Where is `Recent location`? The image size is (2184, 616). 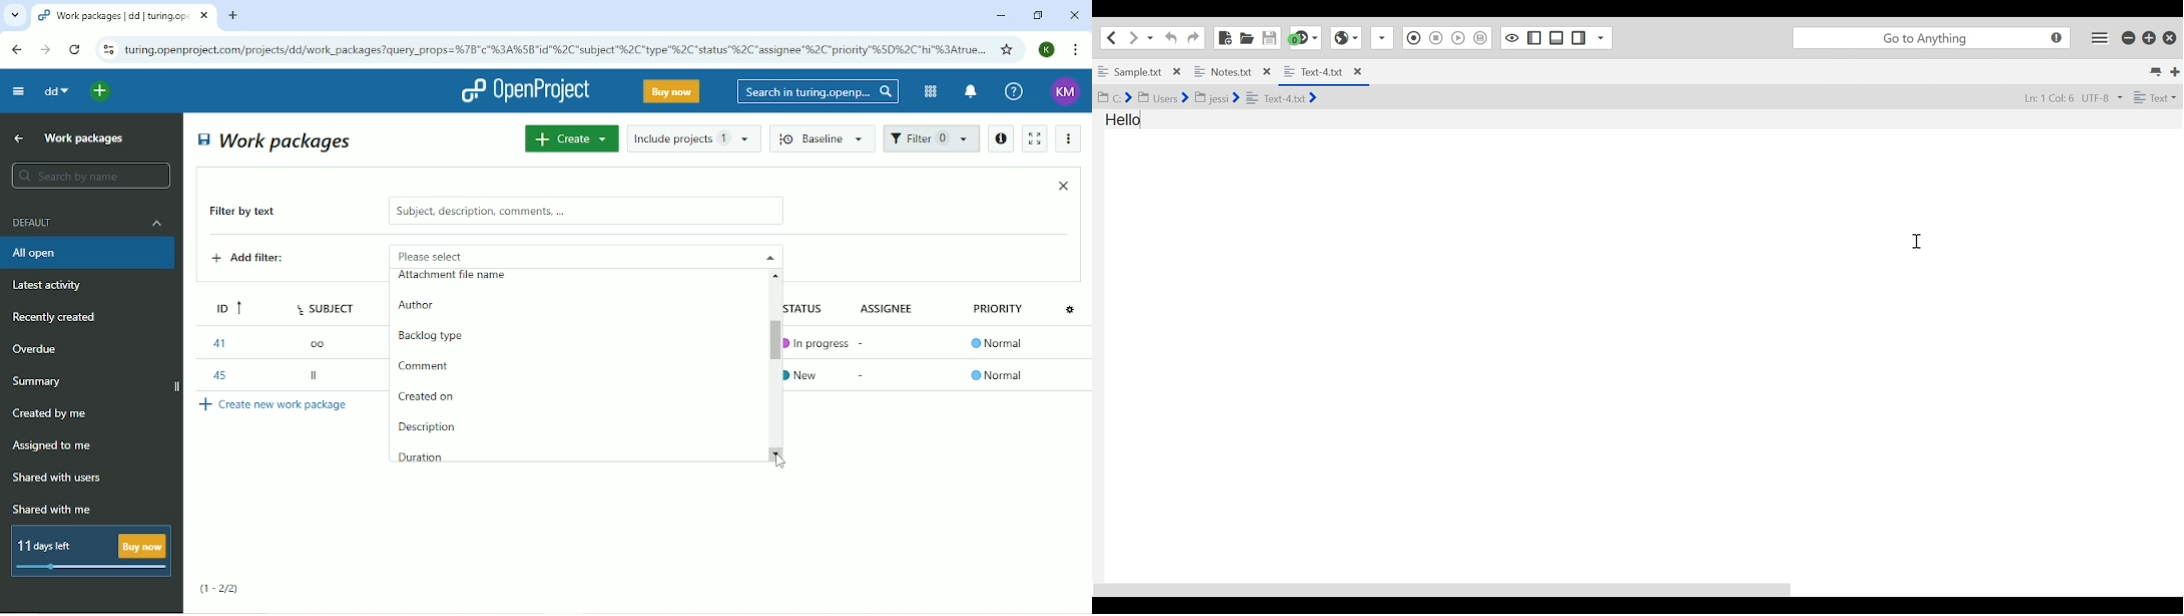 Recent location is located at coordinates (1149, 38).